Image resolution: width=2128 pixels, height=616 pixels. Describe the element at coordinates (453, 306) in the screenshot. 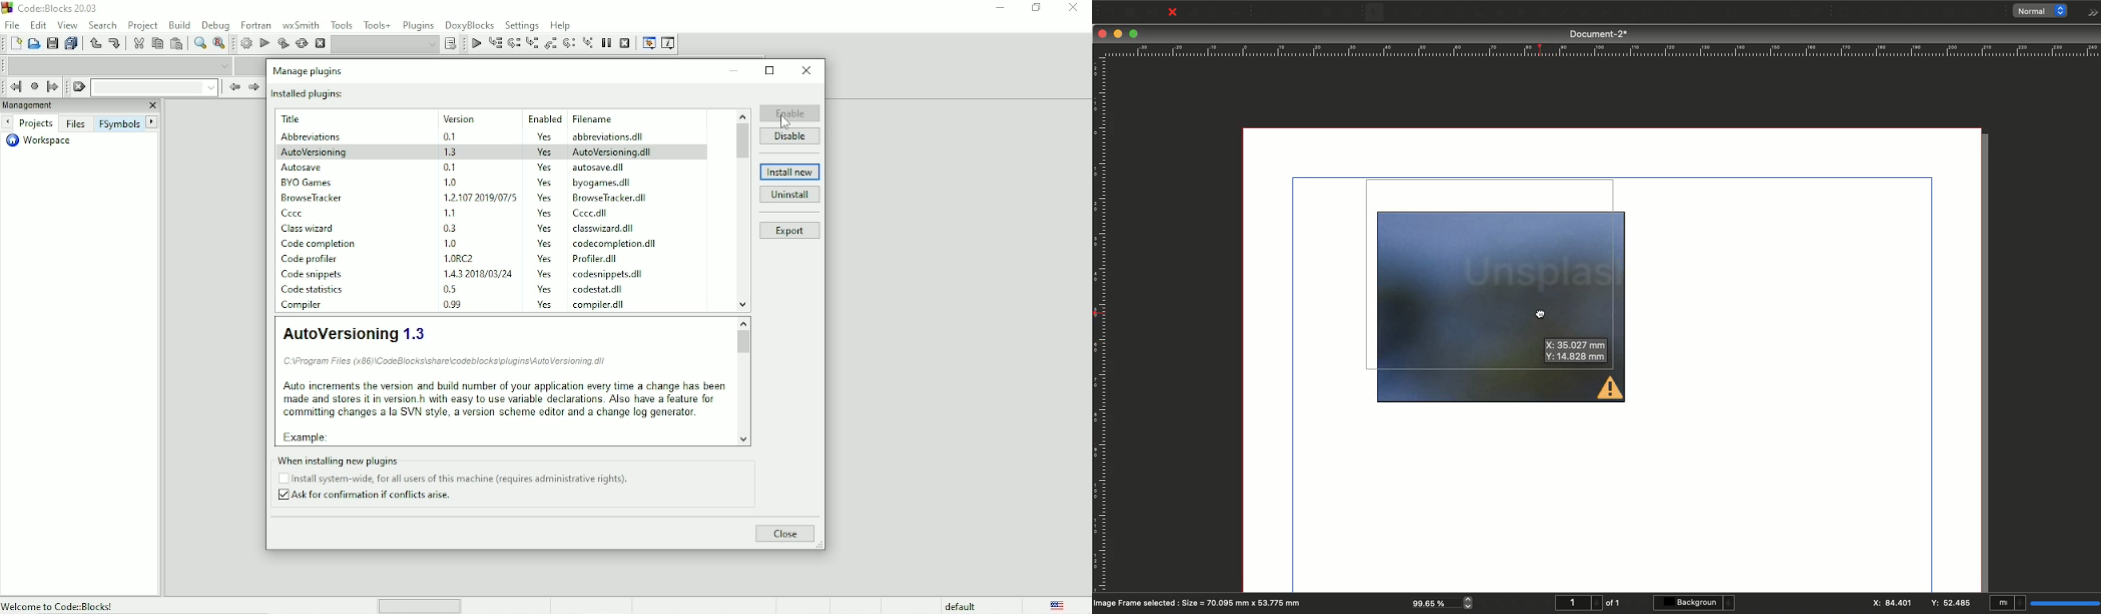

I see `version ` at that location.